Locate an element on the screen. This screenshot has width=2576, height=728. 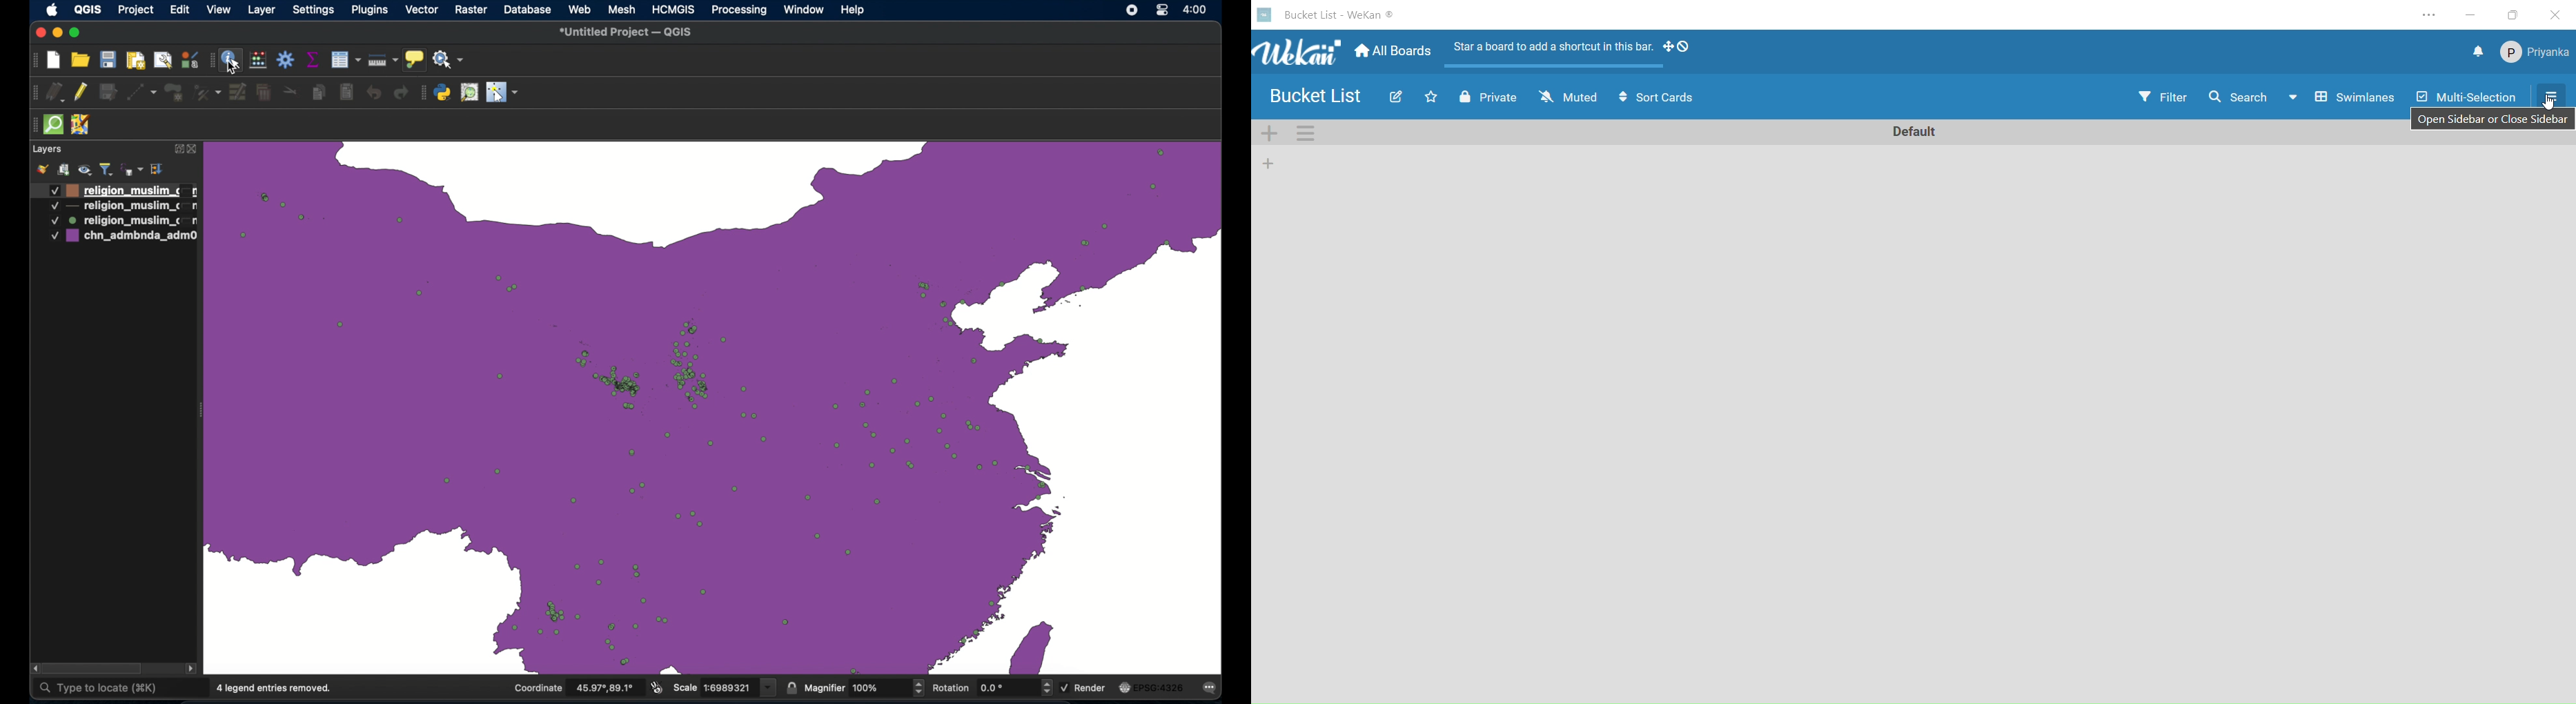
click to star this board. Starred board shows up at the top of your board list. is located at coordinates (1431, 97).